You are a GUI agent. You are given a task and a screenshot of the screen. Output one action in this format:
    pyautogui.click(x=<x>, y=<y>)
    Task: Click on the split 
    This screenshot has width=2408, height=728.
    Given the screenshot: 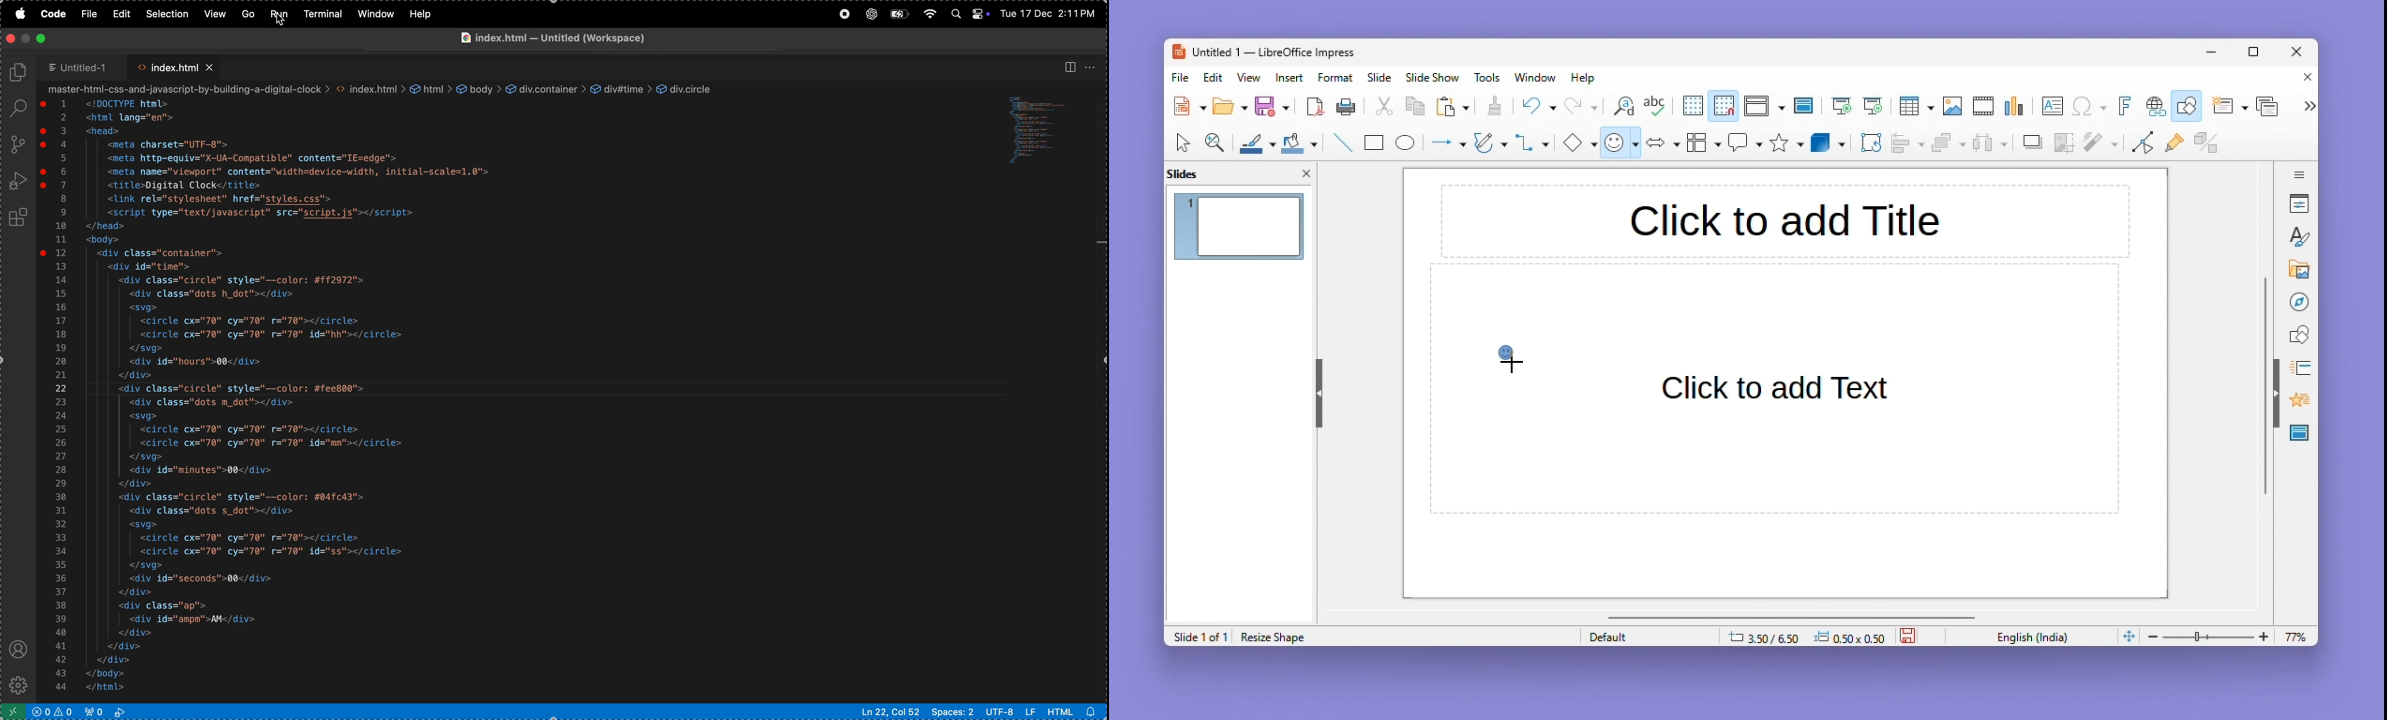 What is the action you would take?
    pyautogui.click(x=1069, y=67)
    